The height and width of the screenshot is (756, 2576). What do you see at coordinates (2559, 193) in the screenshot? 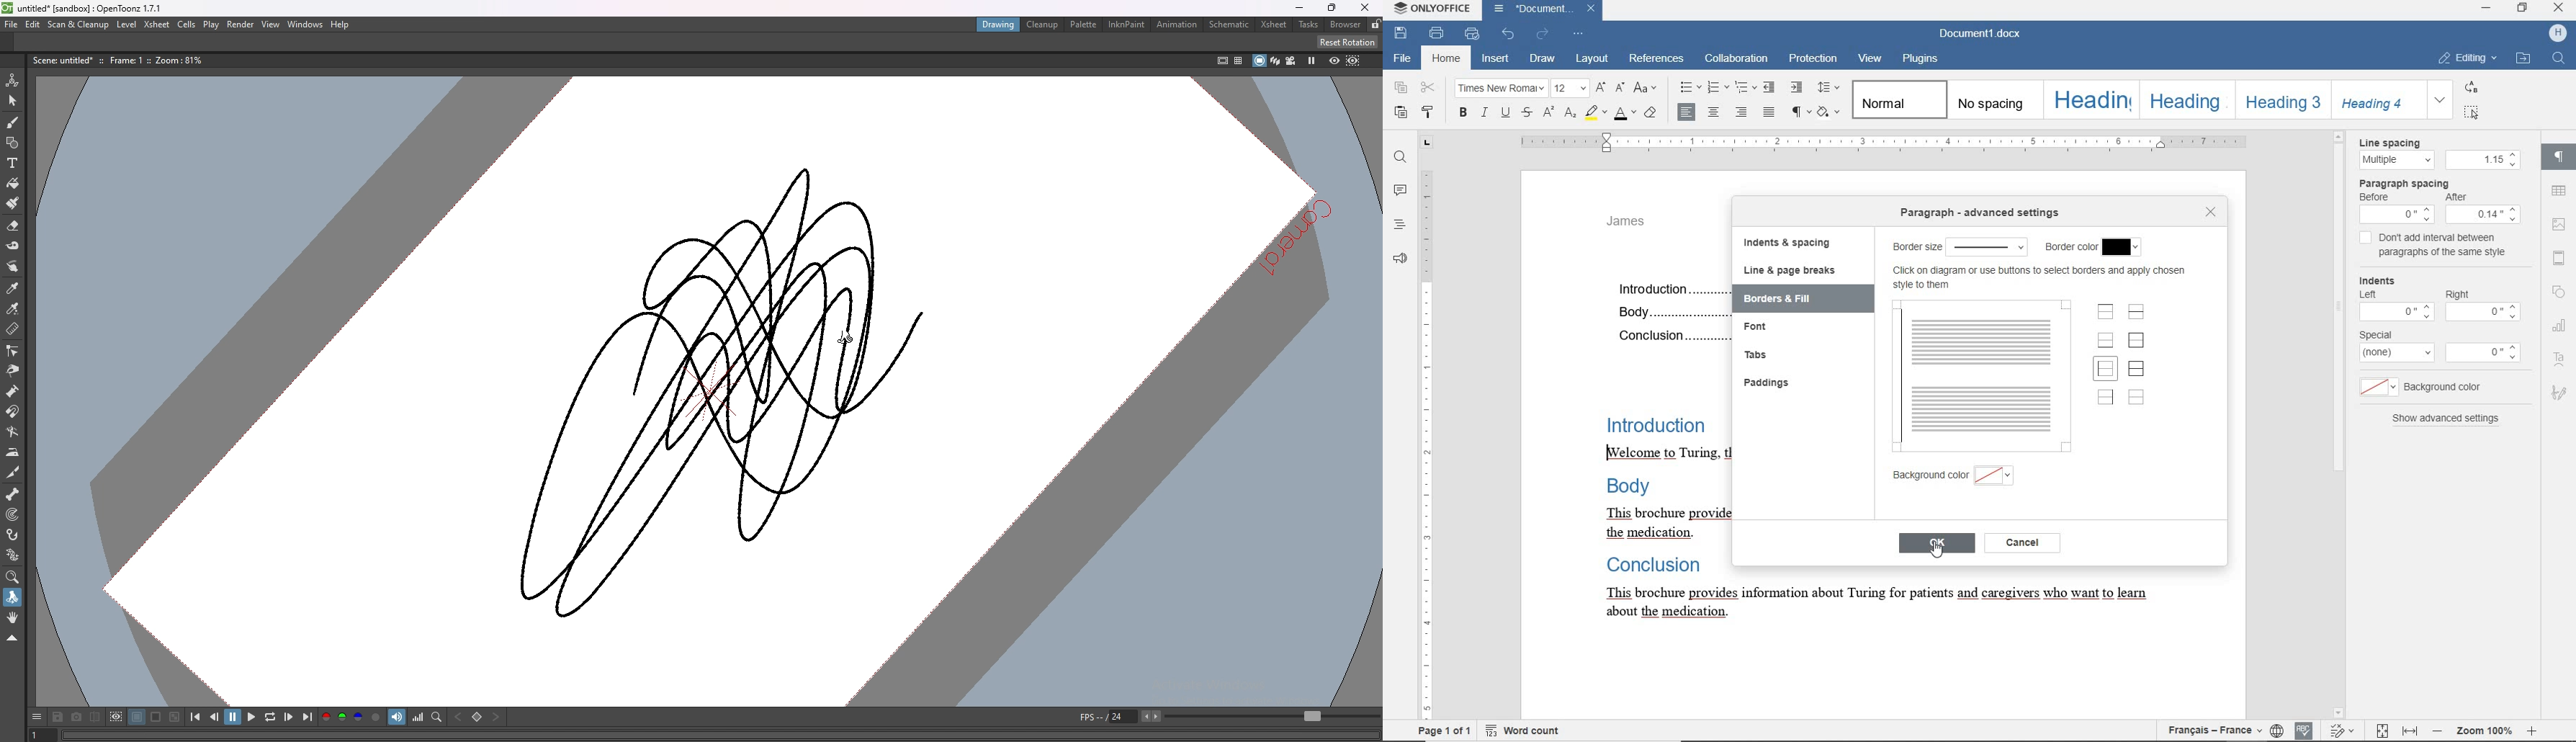
I see `table` at bounding box center [2559, 193].